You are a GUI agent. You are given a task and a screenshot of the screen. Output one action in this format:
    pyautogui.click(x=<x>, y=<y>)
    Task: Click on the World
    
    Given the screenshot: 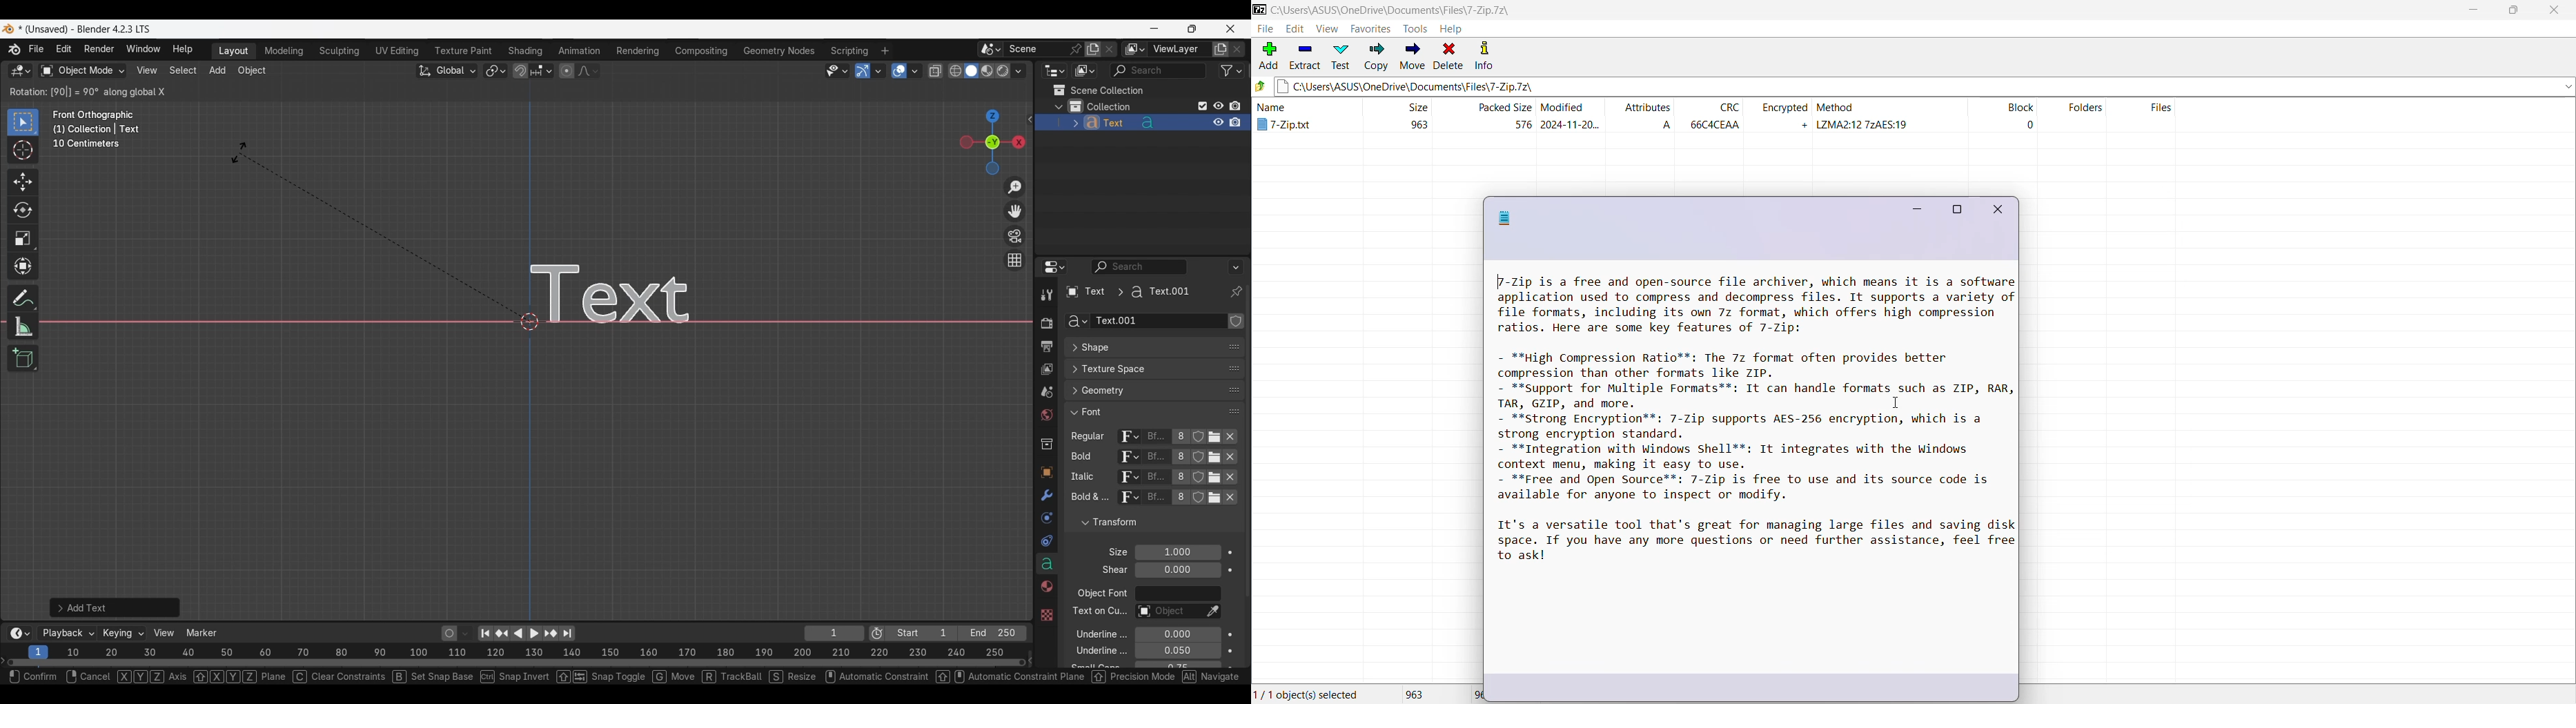 What is the action you would take?
    pyautogui.click(x=1046, y=416)
    